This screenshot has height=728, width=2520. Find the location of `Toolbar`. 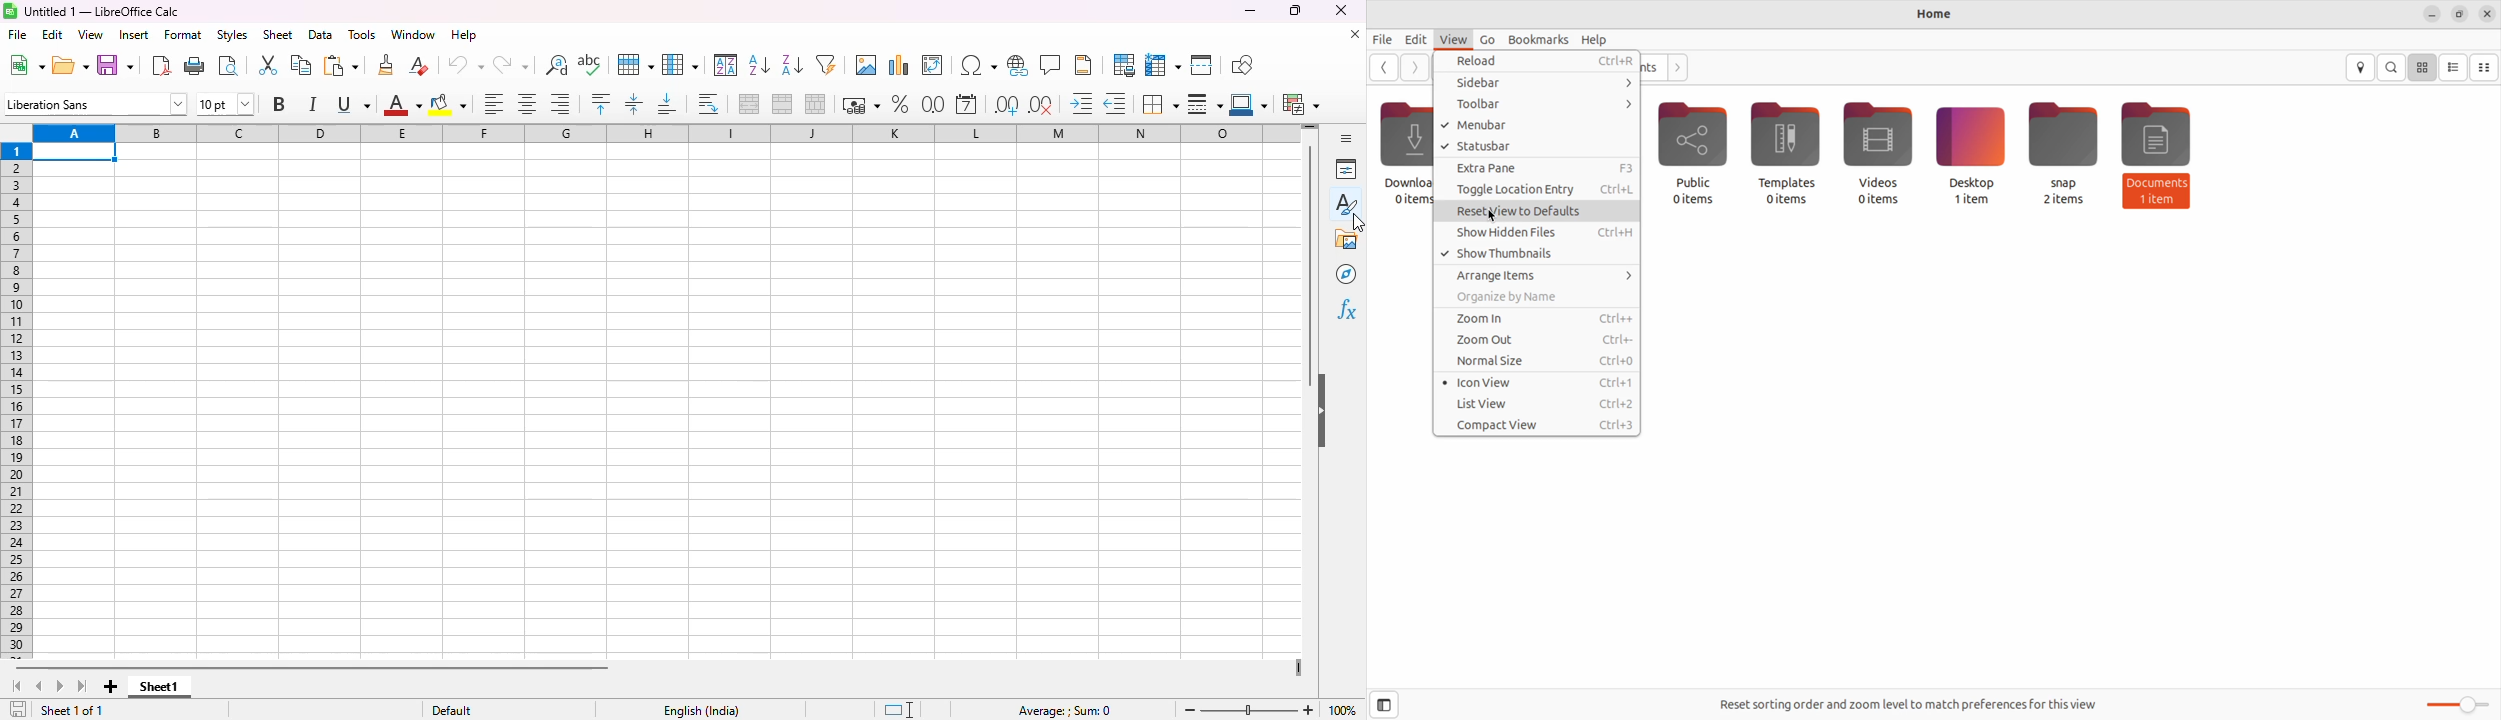

Toolbar is located at coordinates (1538, 106).